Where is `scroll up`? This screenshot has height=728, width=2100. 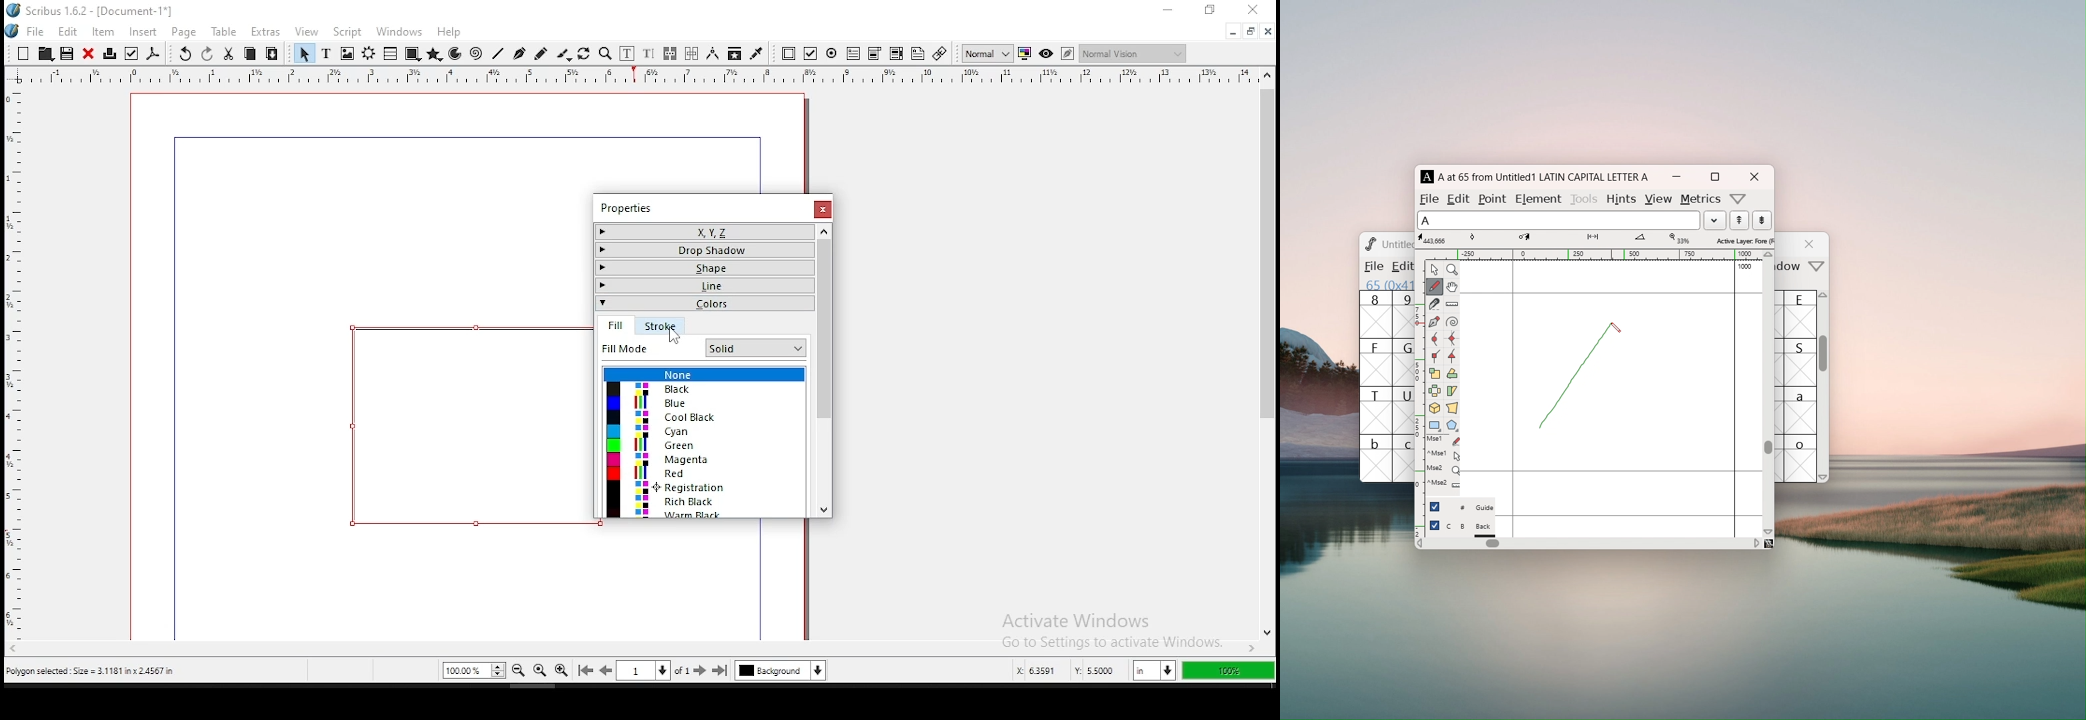
scroll up is located at coordinates (1825, 298).